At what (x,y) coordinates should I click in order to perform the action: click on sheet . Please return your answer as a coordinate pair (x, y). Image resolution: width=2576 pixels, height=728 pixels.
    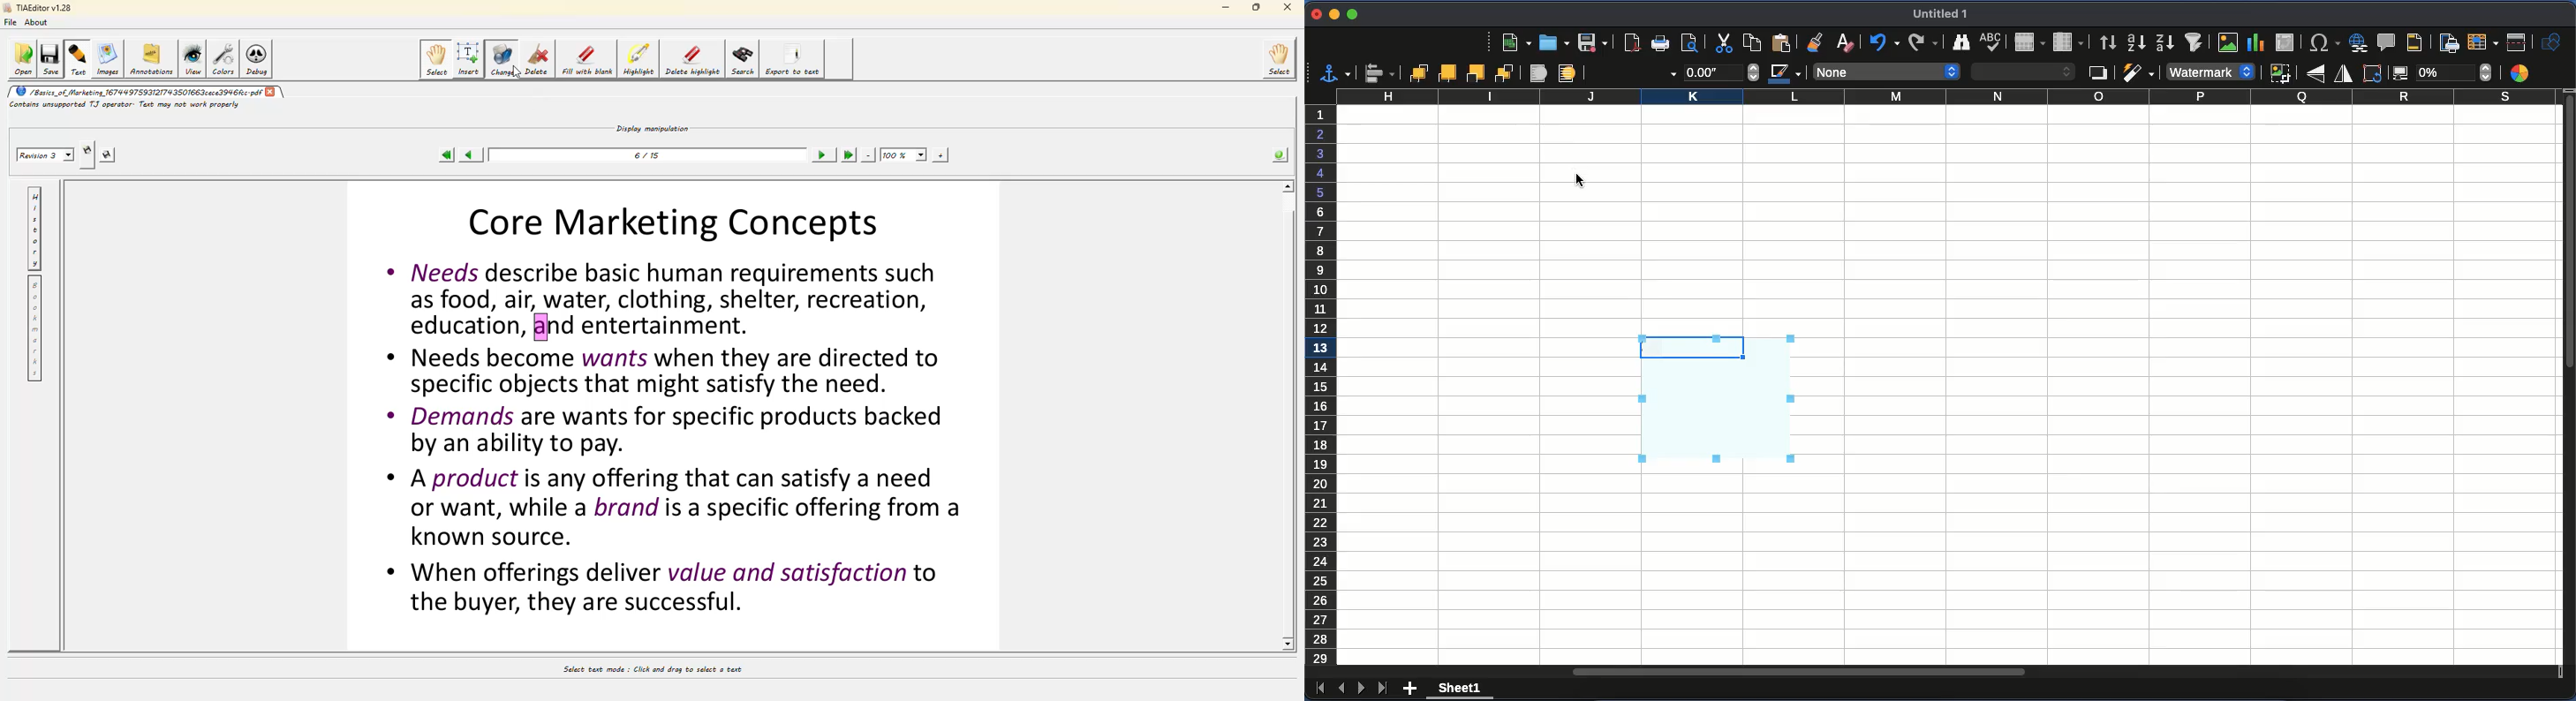
    Looking at the image, I should click on (1460, 690).